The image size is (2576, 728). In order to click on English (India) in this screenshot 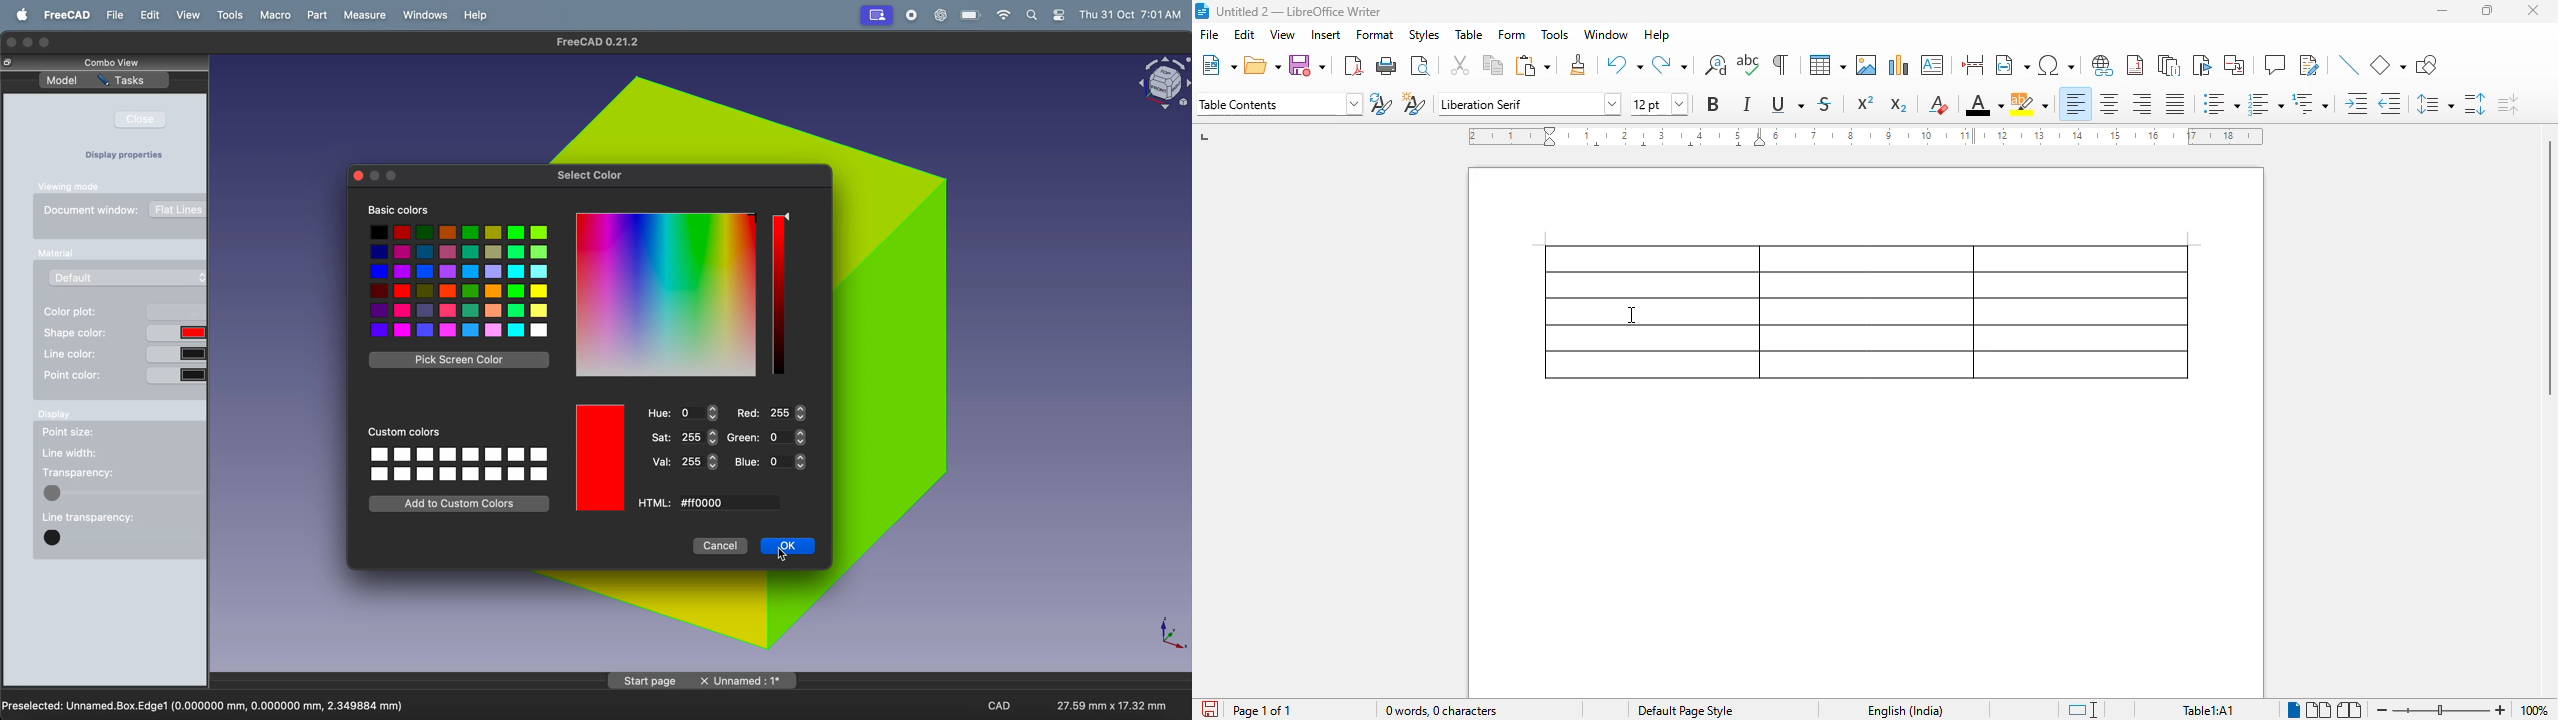, I will do `click(1906, 710)`.